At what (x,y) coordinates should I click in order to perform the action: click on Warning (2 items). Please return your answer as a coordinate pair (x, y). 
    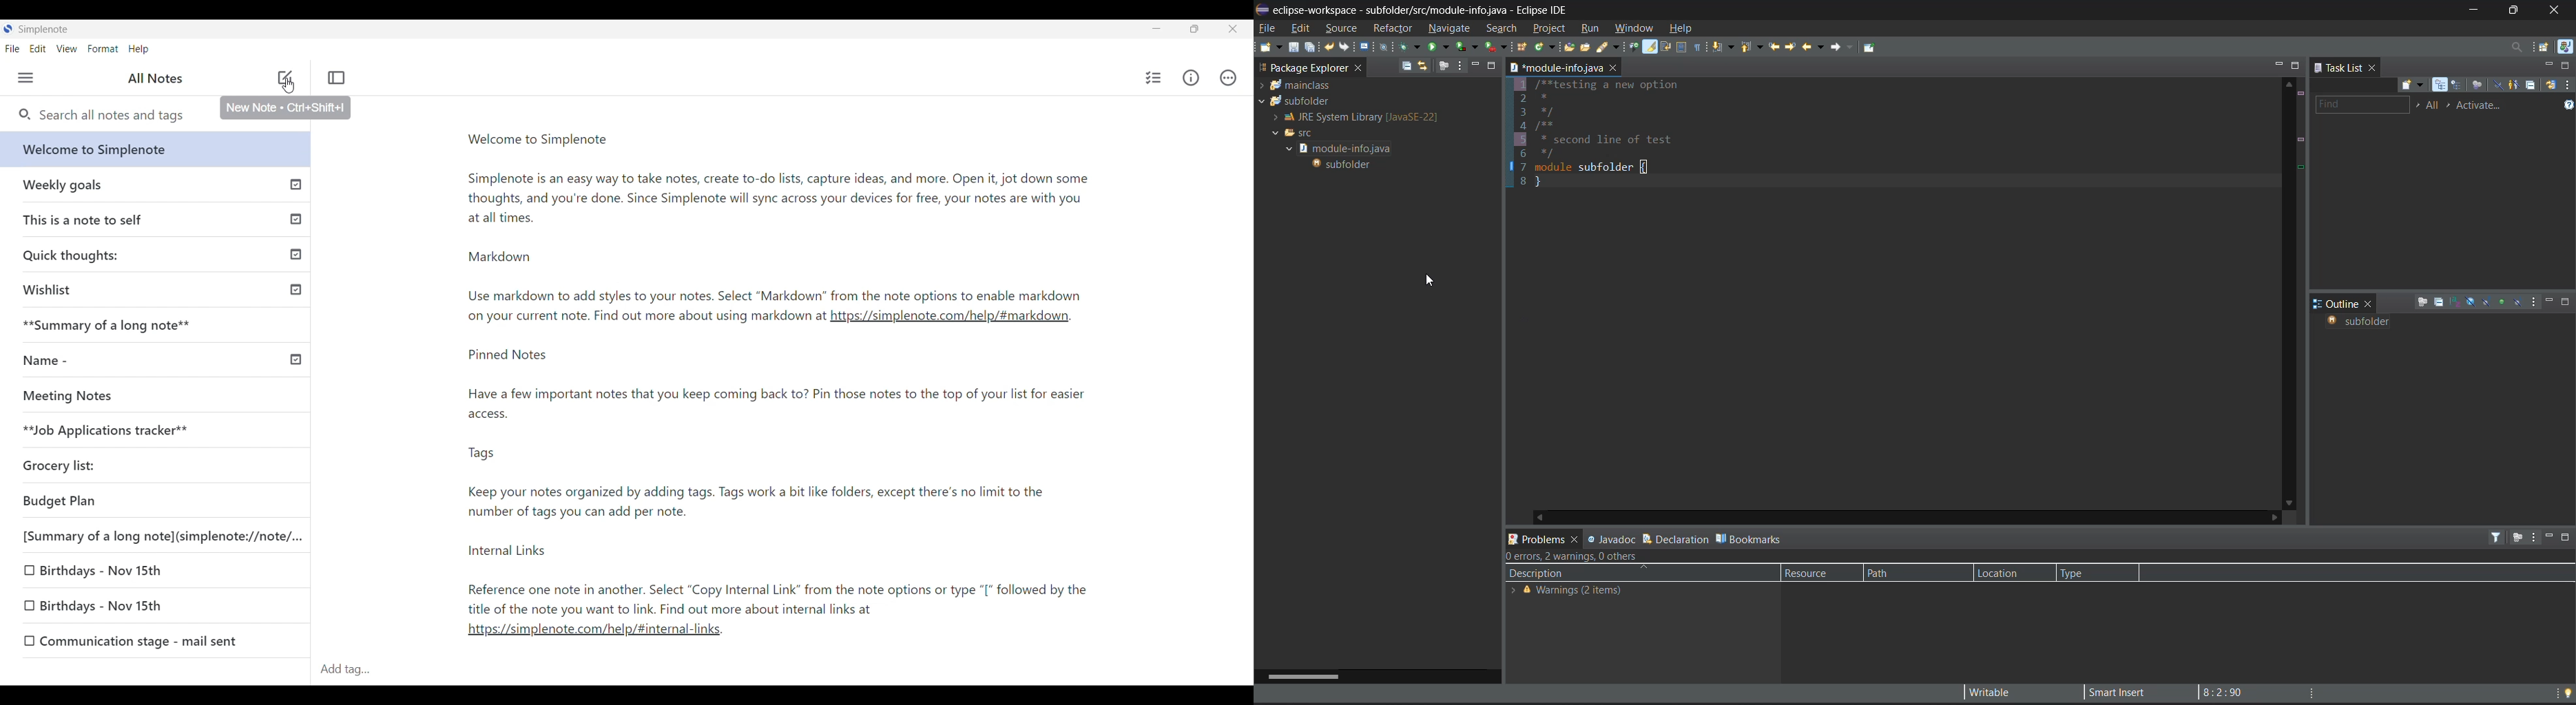
    Looking at the image, I should click on (1570, 592).